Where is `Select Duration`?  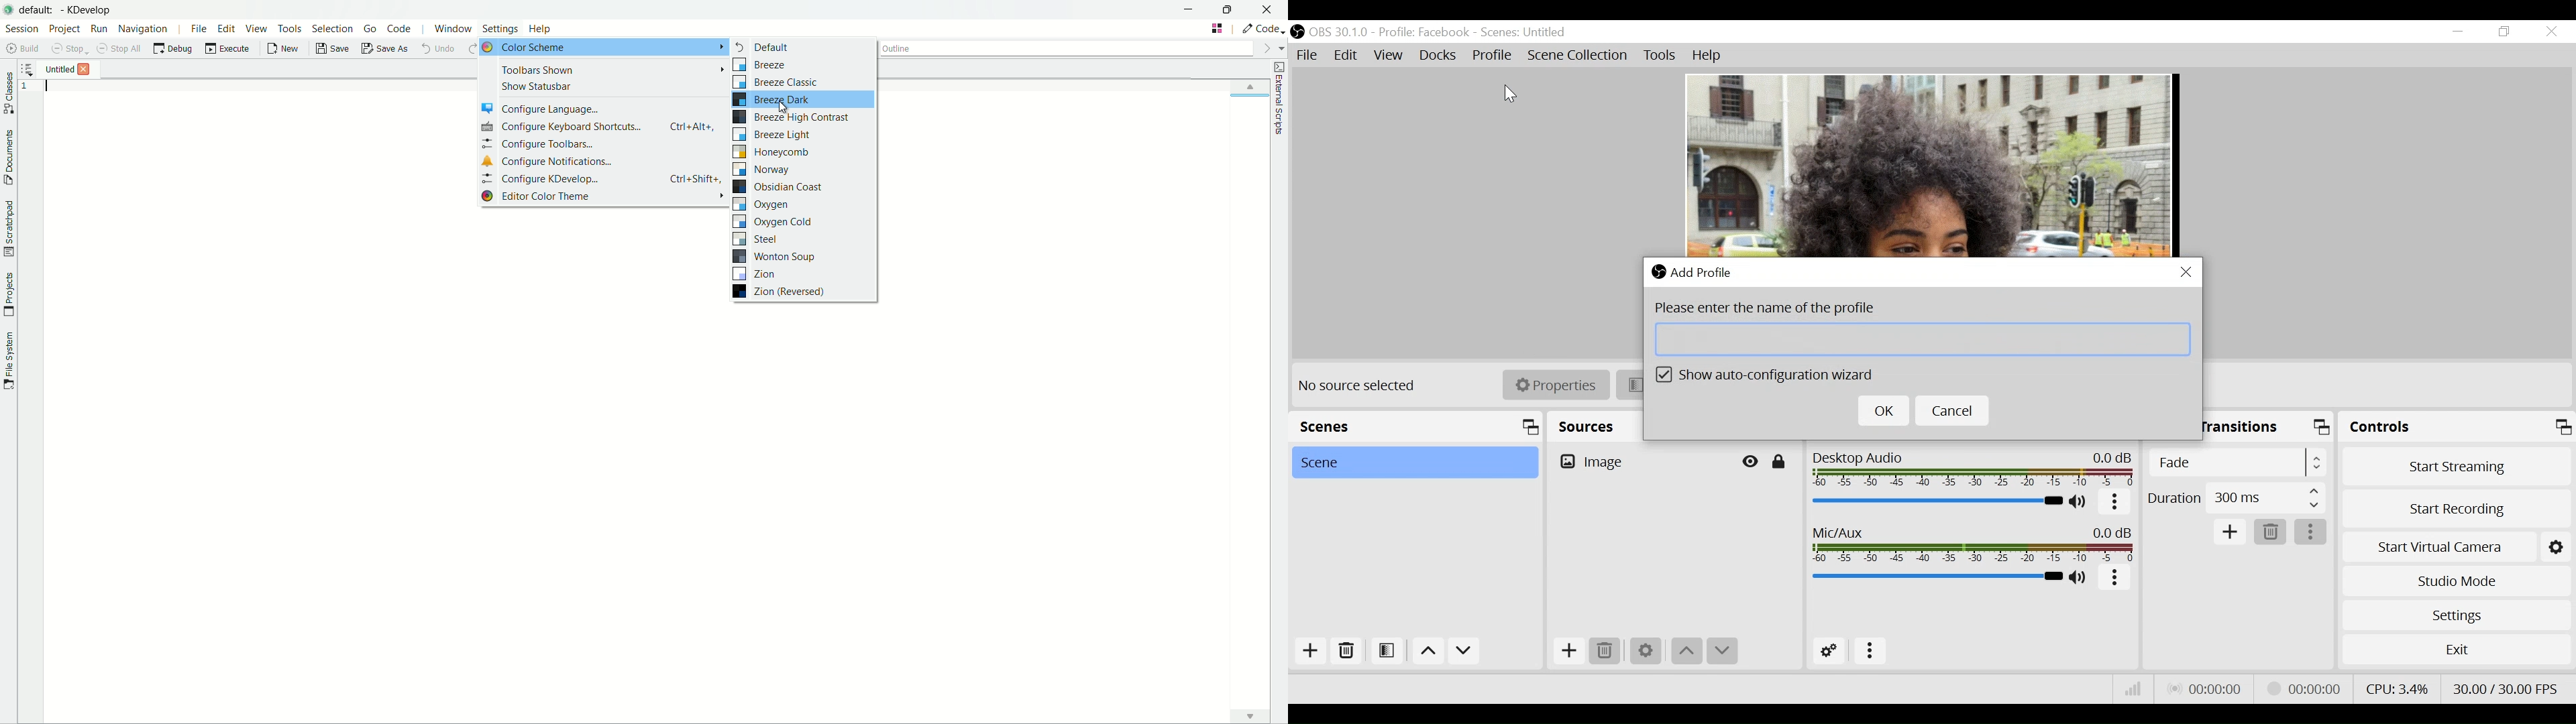
Select Duration is located at coordinates (2237, 497).